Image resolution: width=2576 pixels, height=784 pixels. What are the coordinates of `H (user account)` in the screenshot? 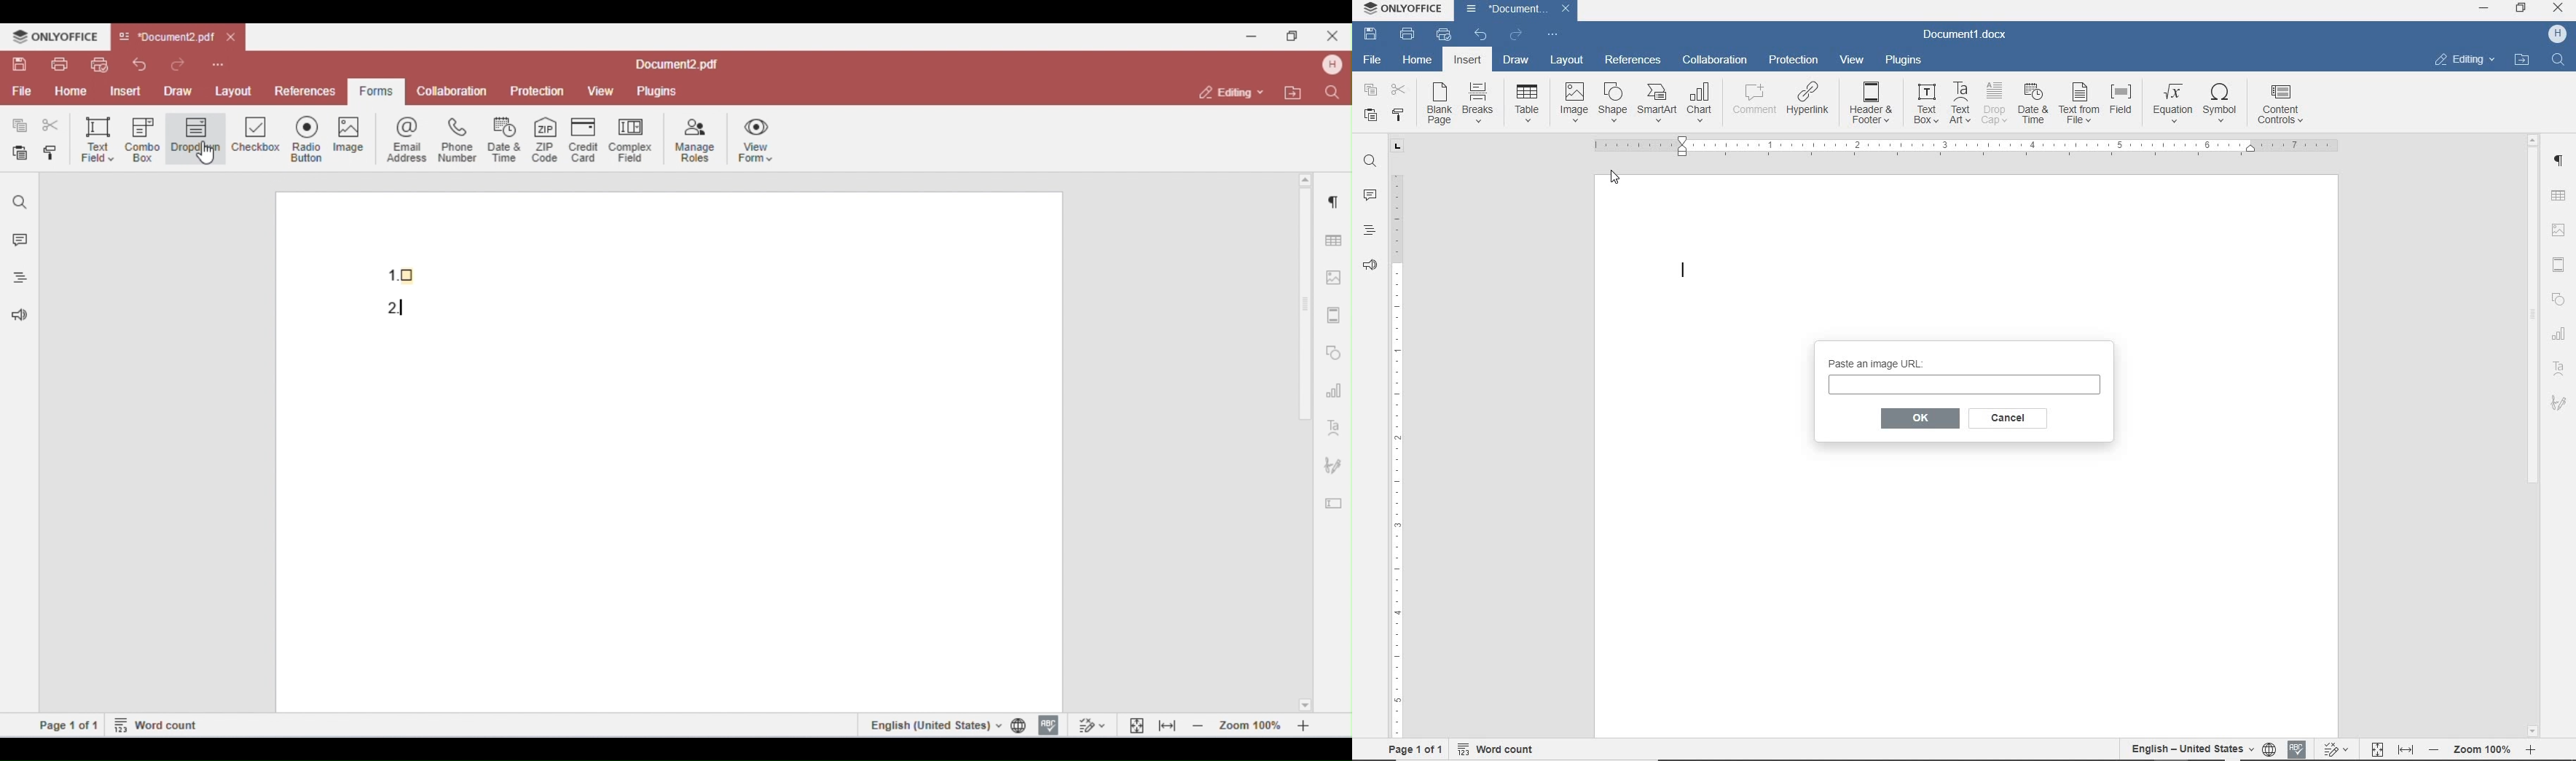 It's located at (2558, 34).